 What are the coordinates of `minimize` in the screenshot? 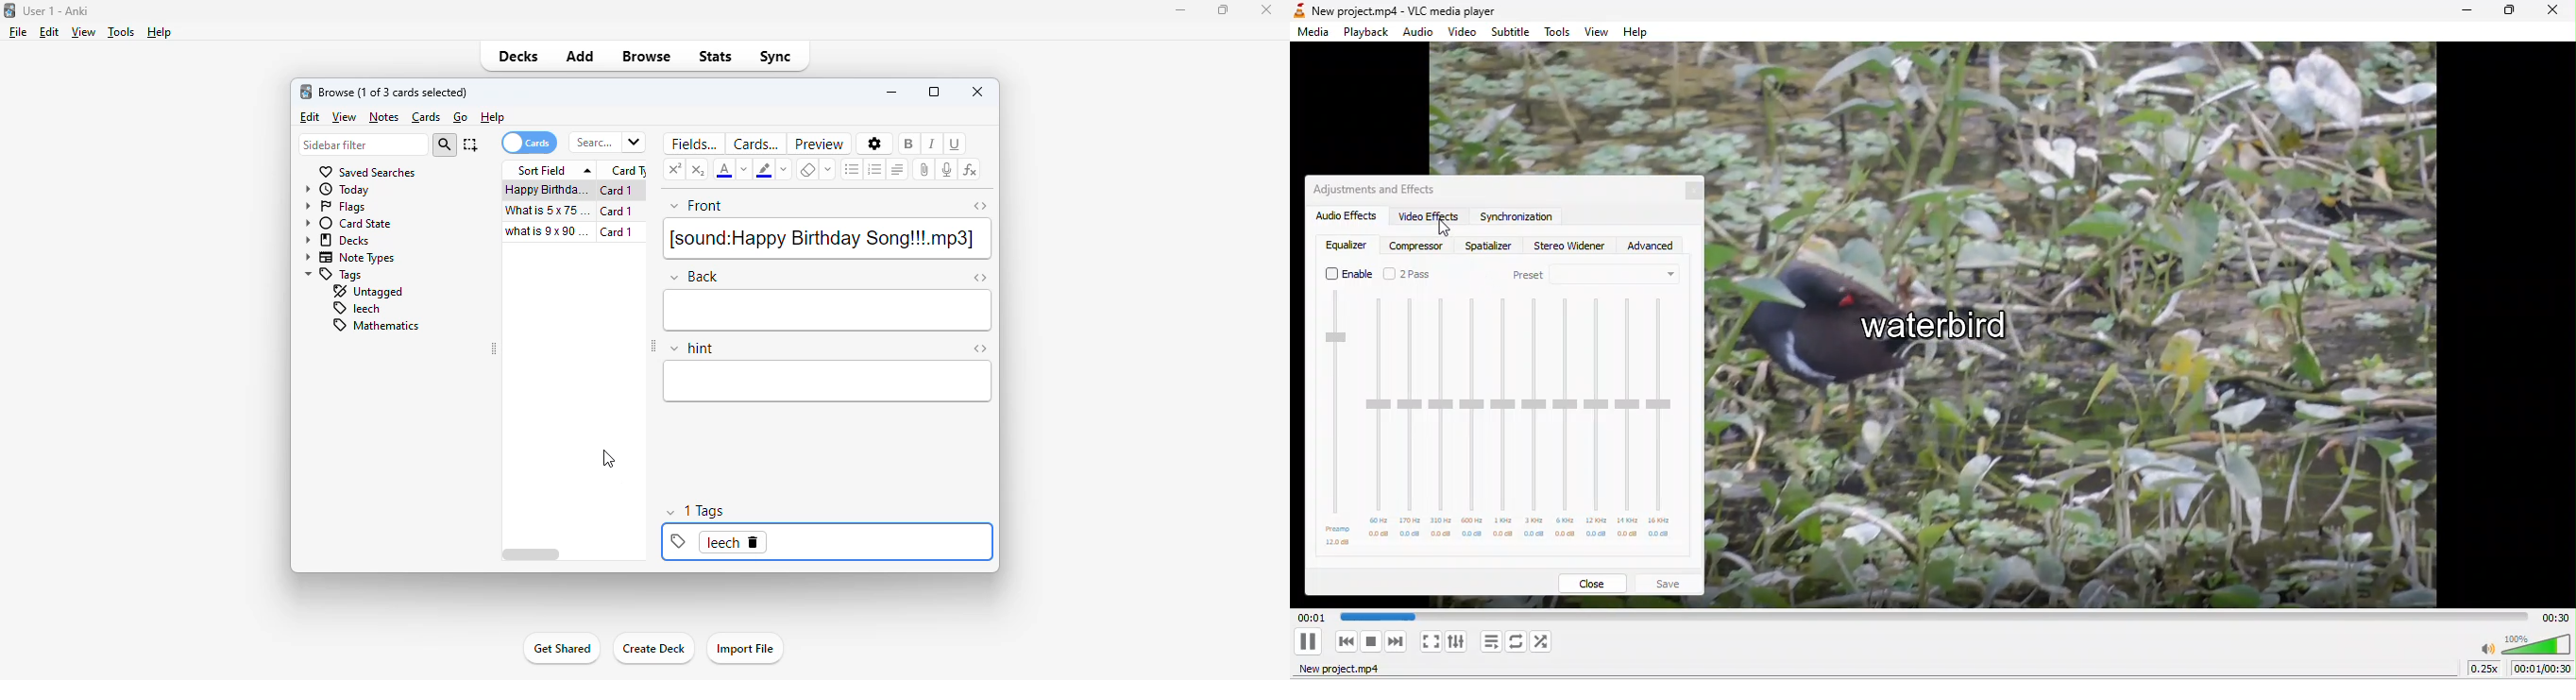 It's located at (891, 92).